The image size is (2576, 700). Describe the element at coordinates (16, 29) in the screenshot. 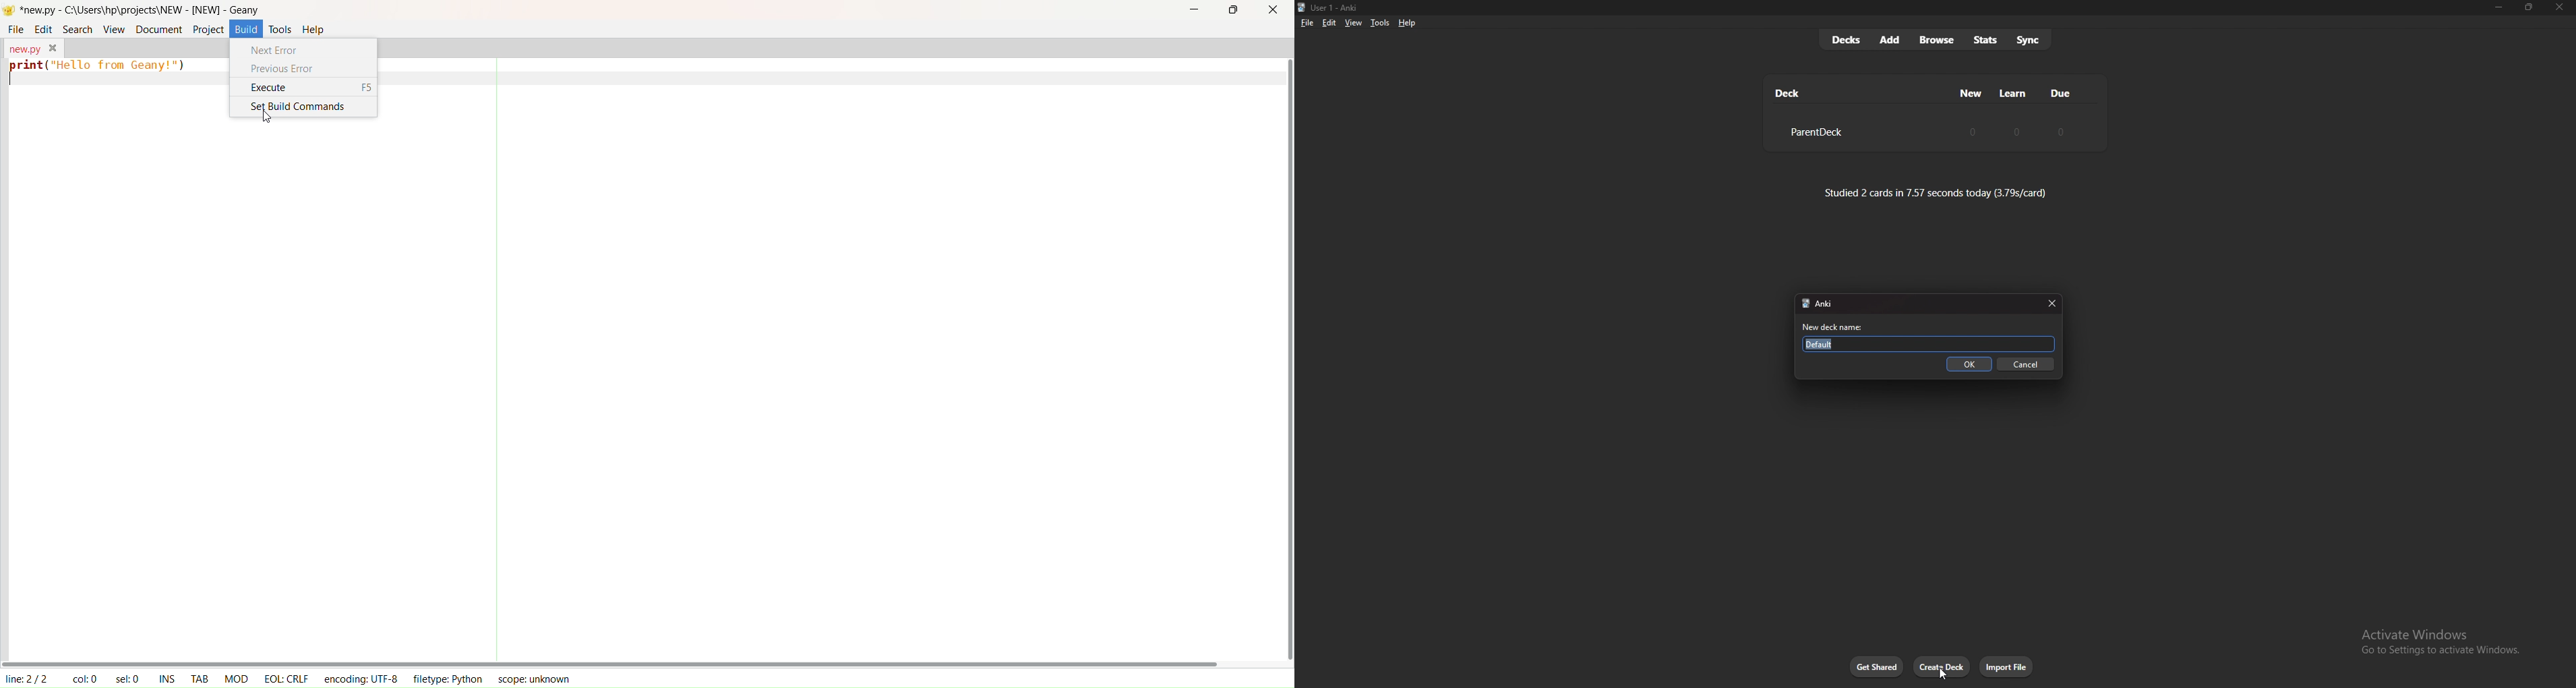

I see `file` at that location.